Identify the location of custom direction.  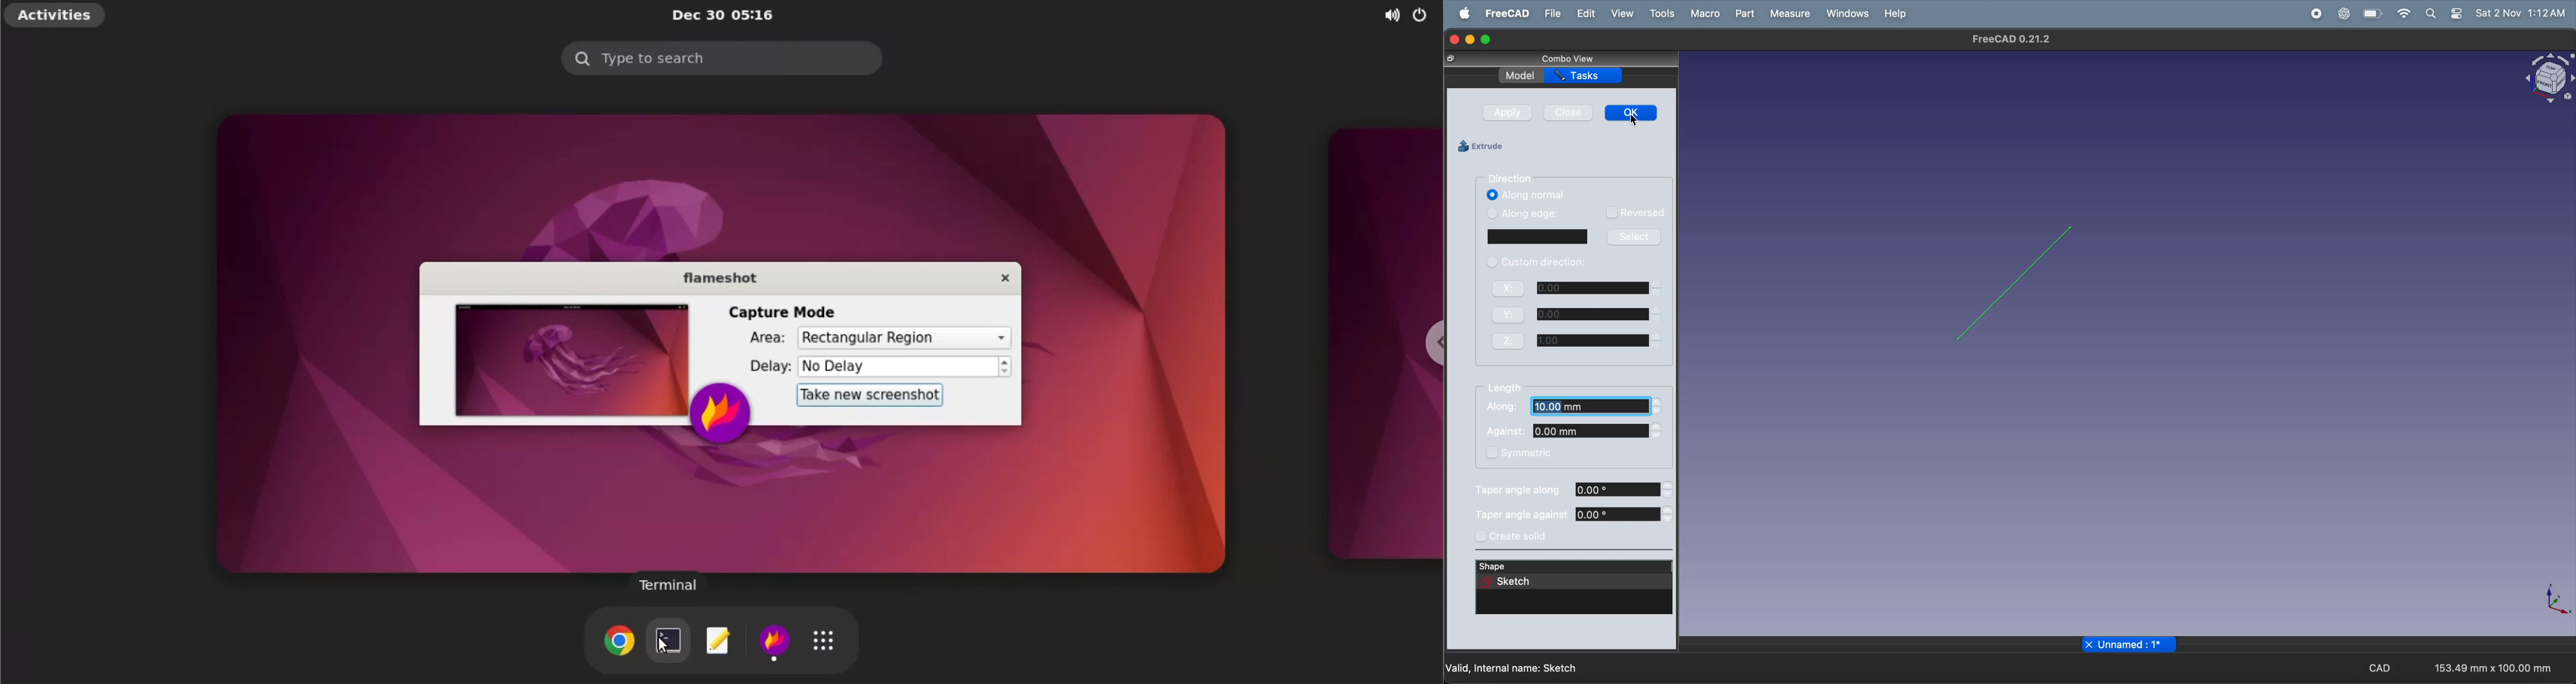
(1545, 262).